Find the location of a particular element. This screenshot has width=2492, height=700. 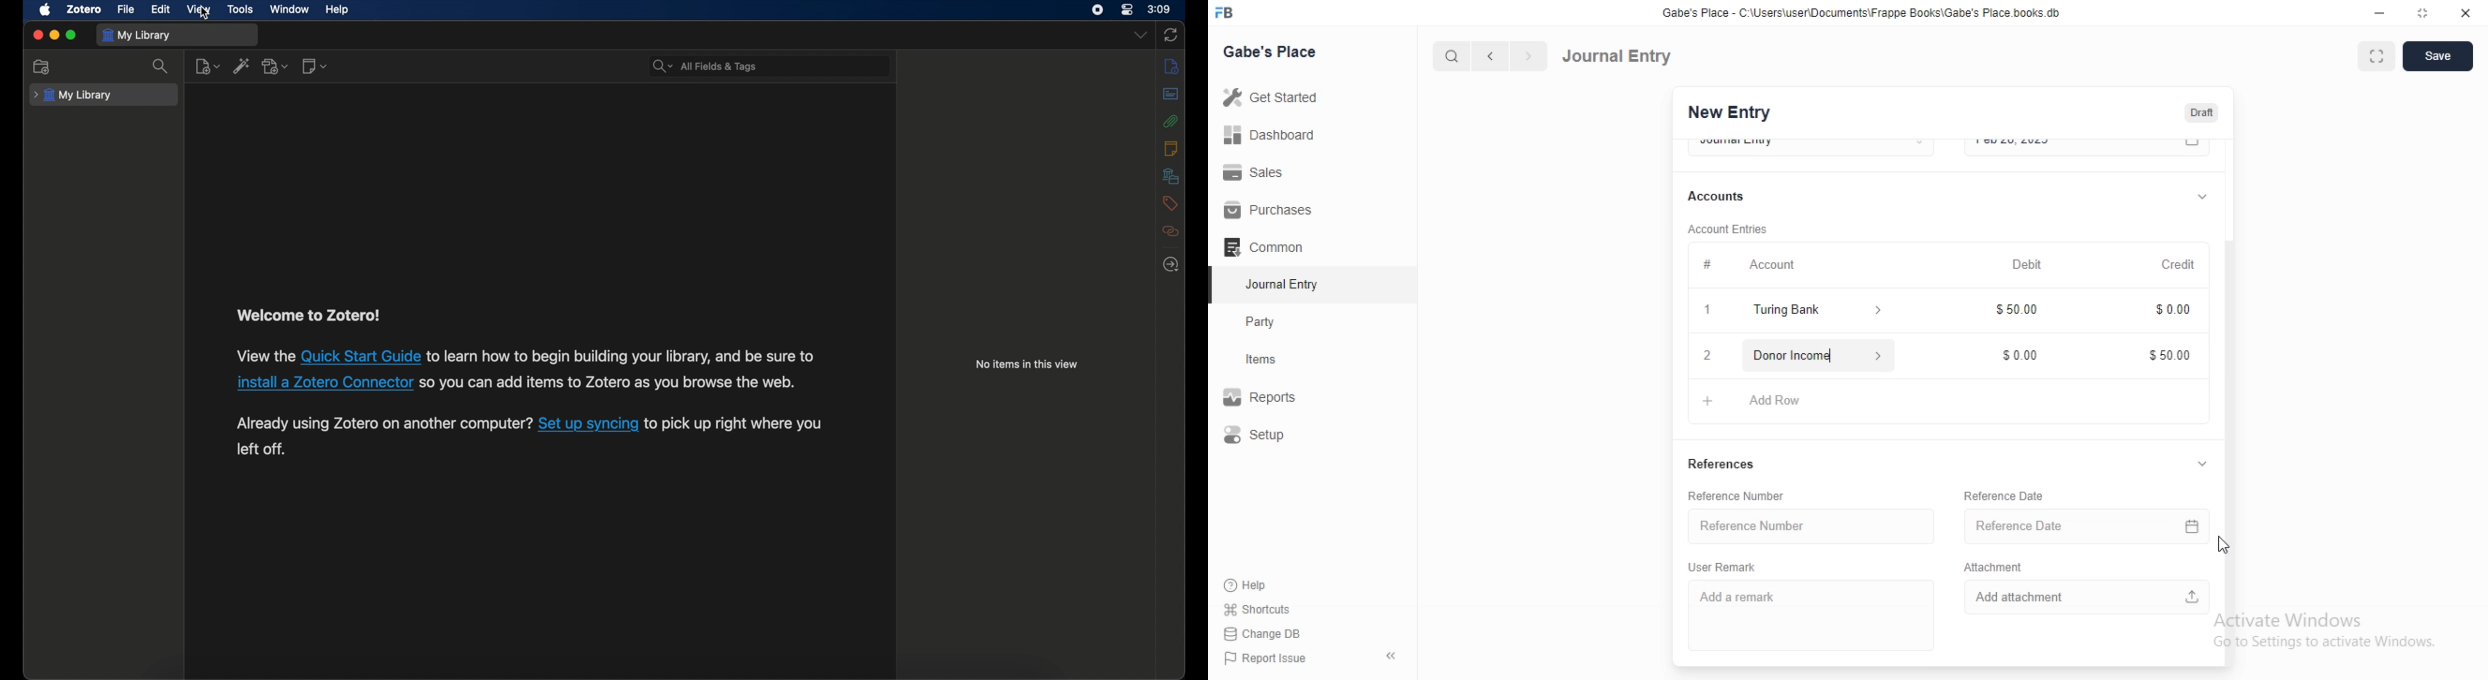

hide is located at coordinates (1387, 657).